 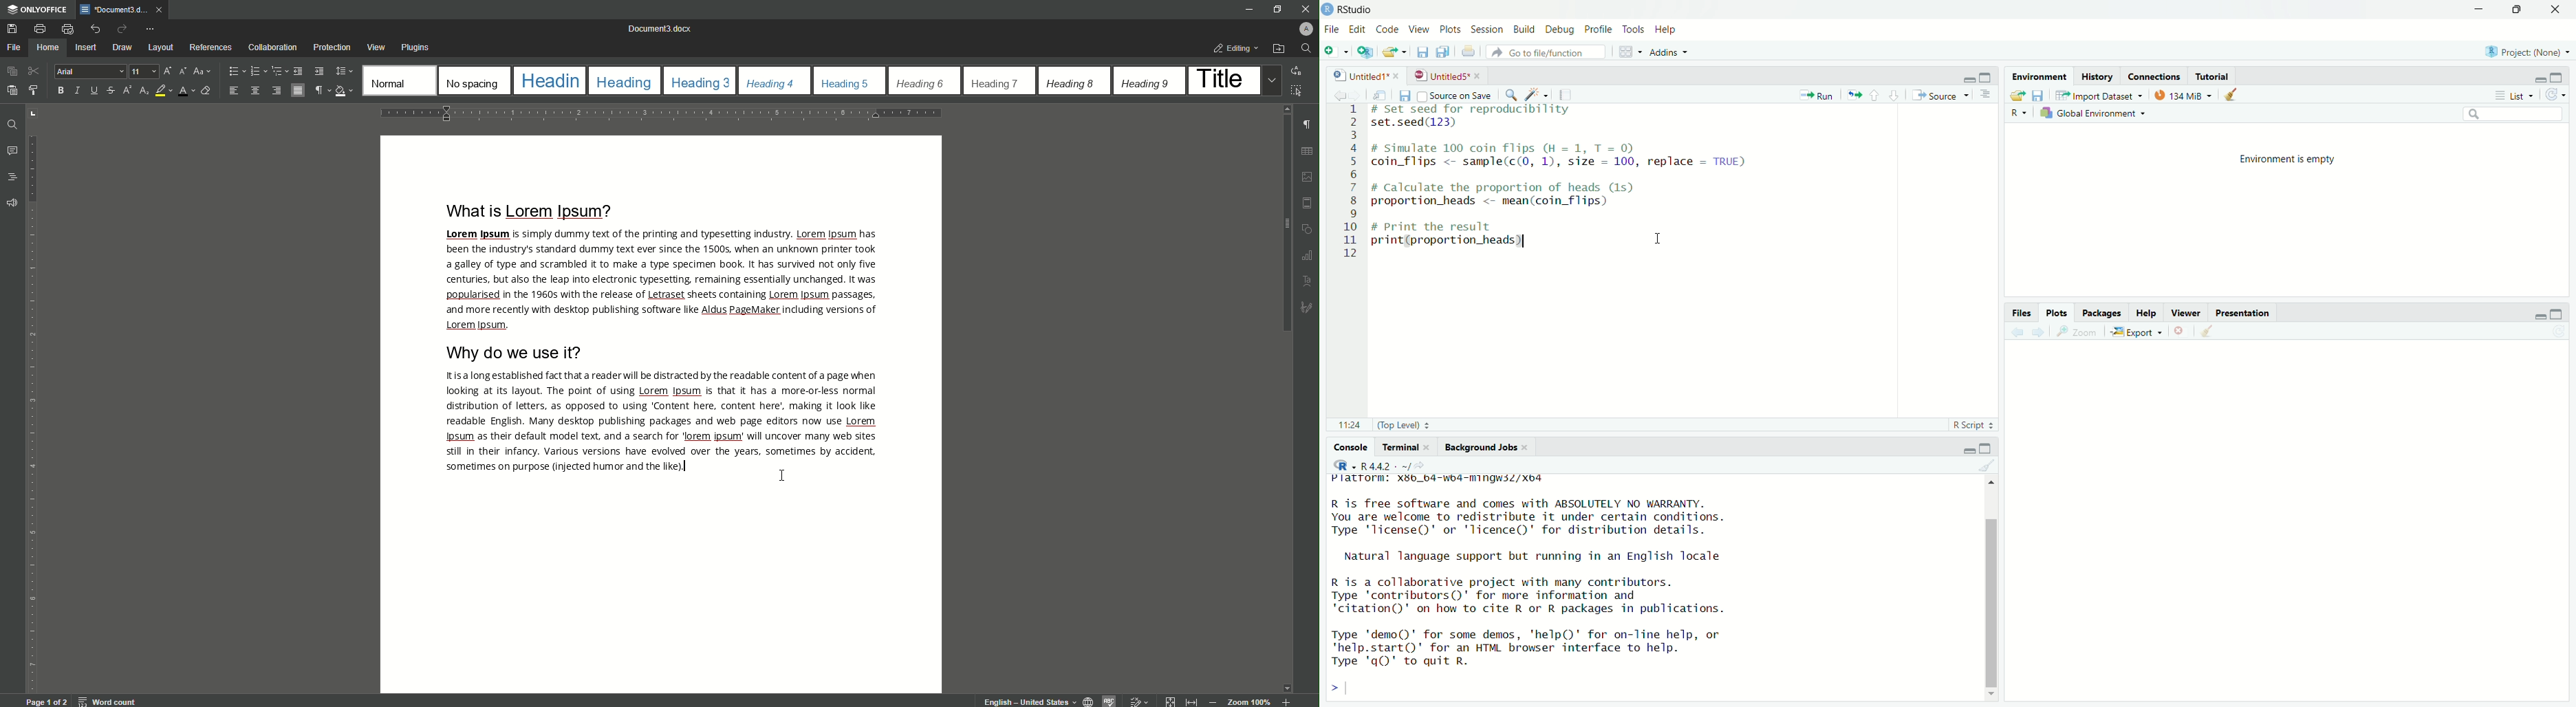 What do you see at coordinates (2562, 314) in the screenshot?
I see `maximize` at bounding box center [2562, 314].